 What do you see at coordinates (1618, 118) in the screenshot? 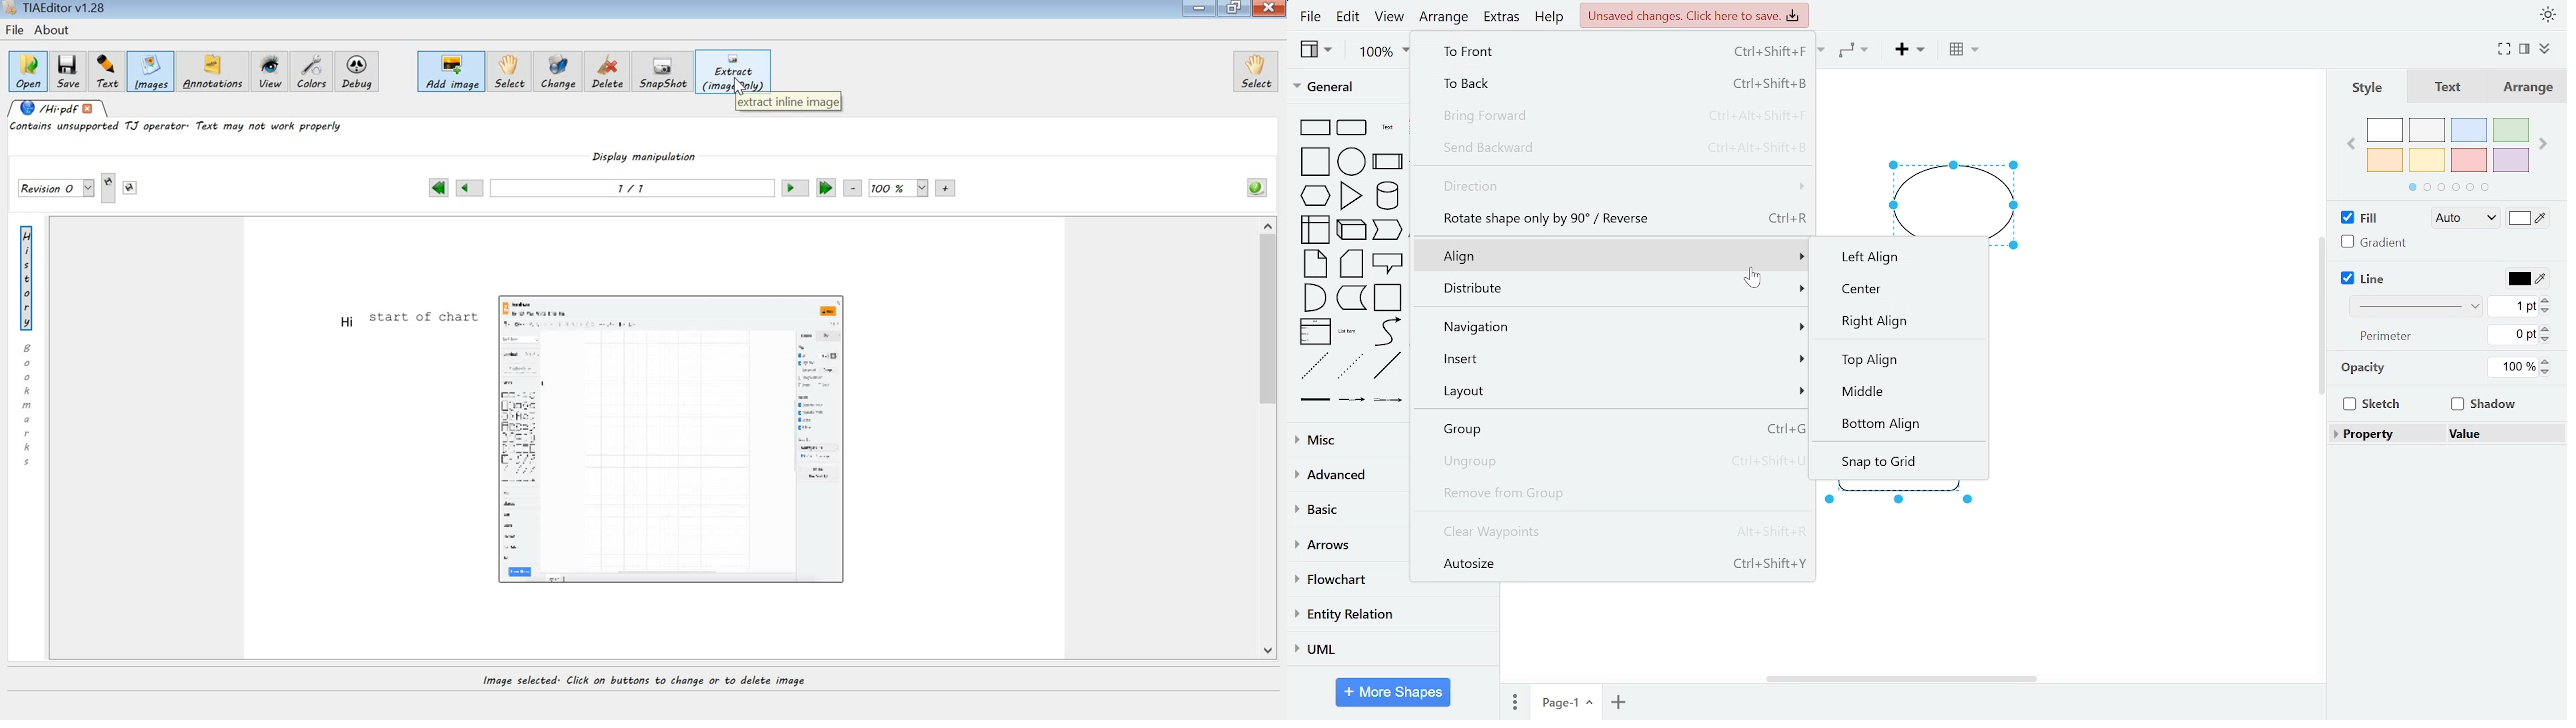
I see `Bring forward` at bounding box center [1618, 118].